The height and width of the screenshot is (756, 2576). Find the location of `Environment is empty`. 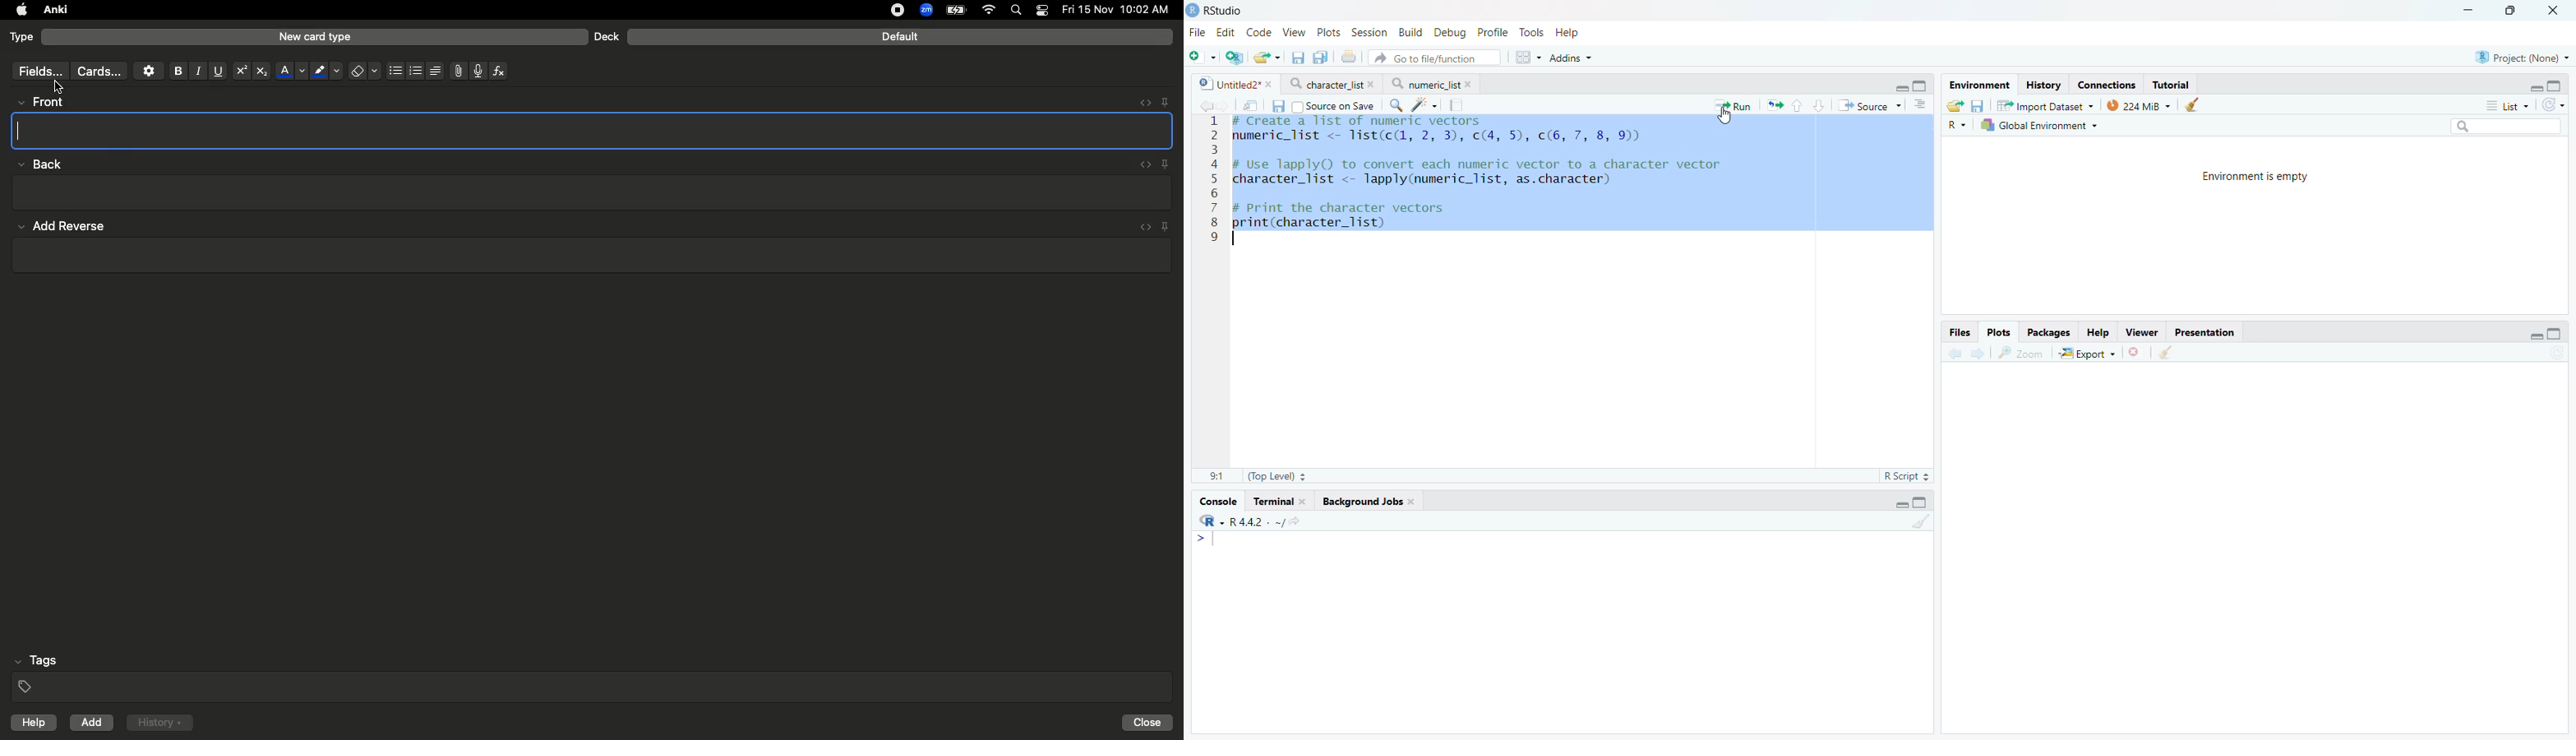

Environment is empty is located at coordinates (2258, 178).